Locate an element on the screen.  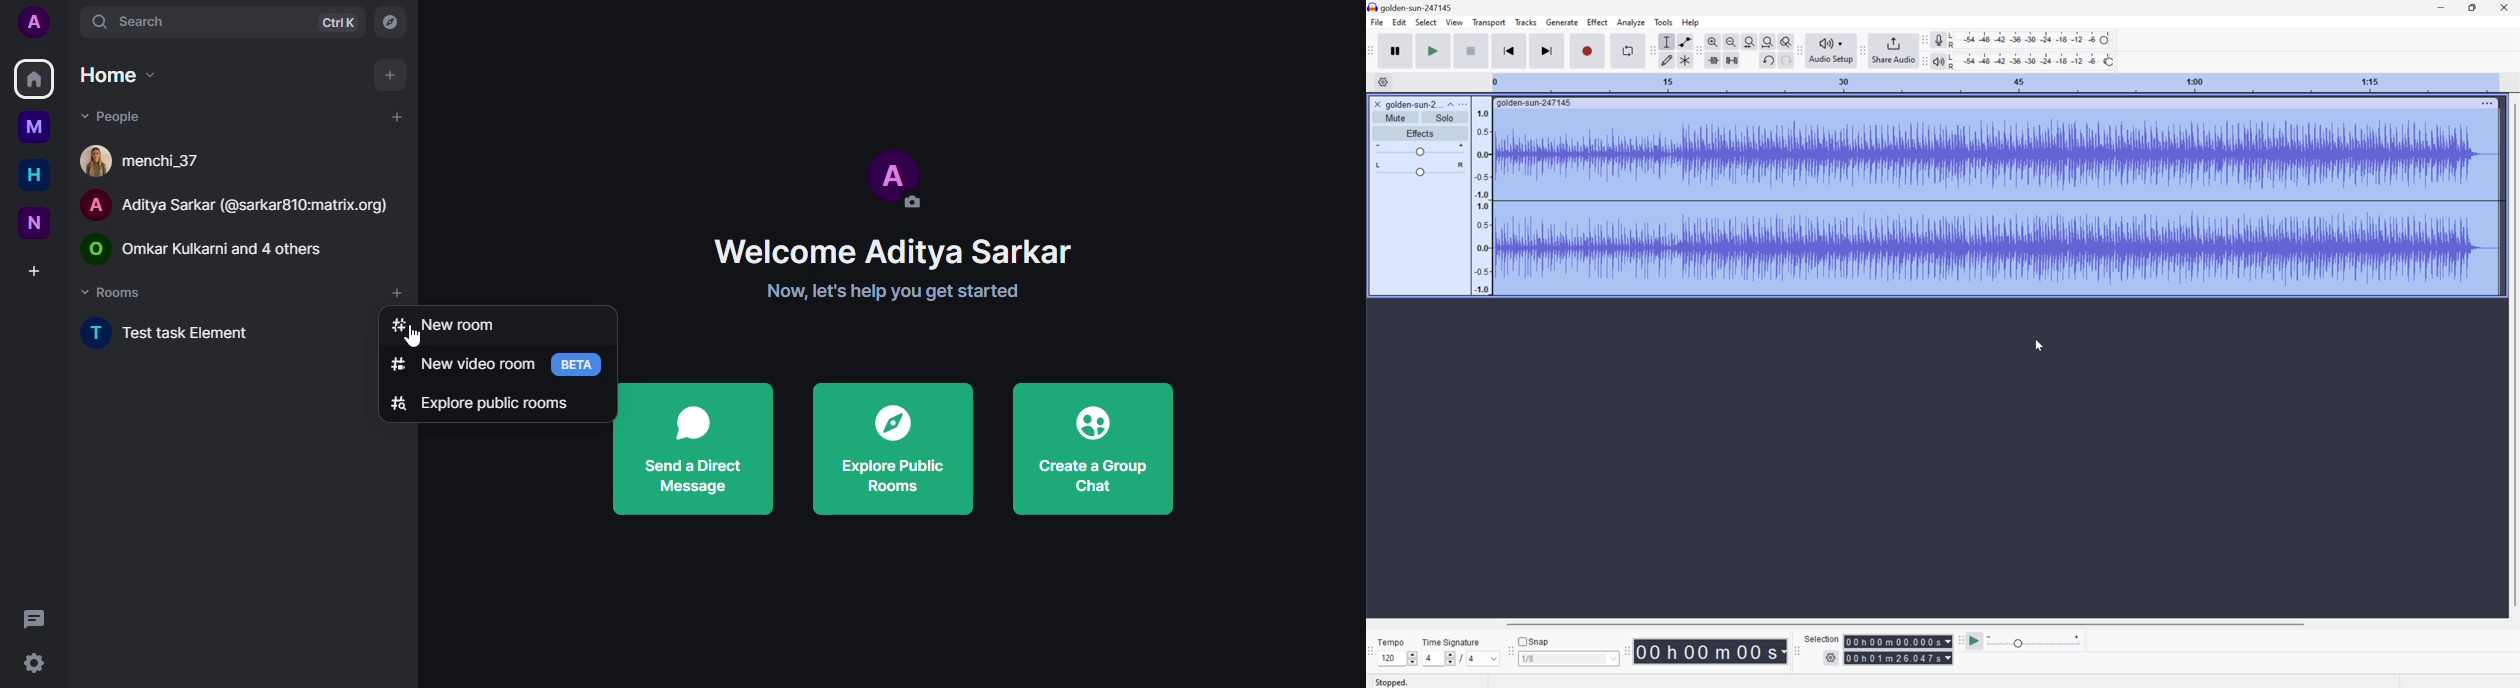
Scale is located at coordinates (1994, 83).